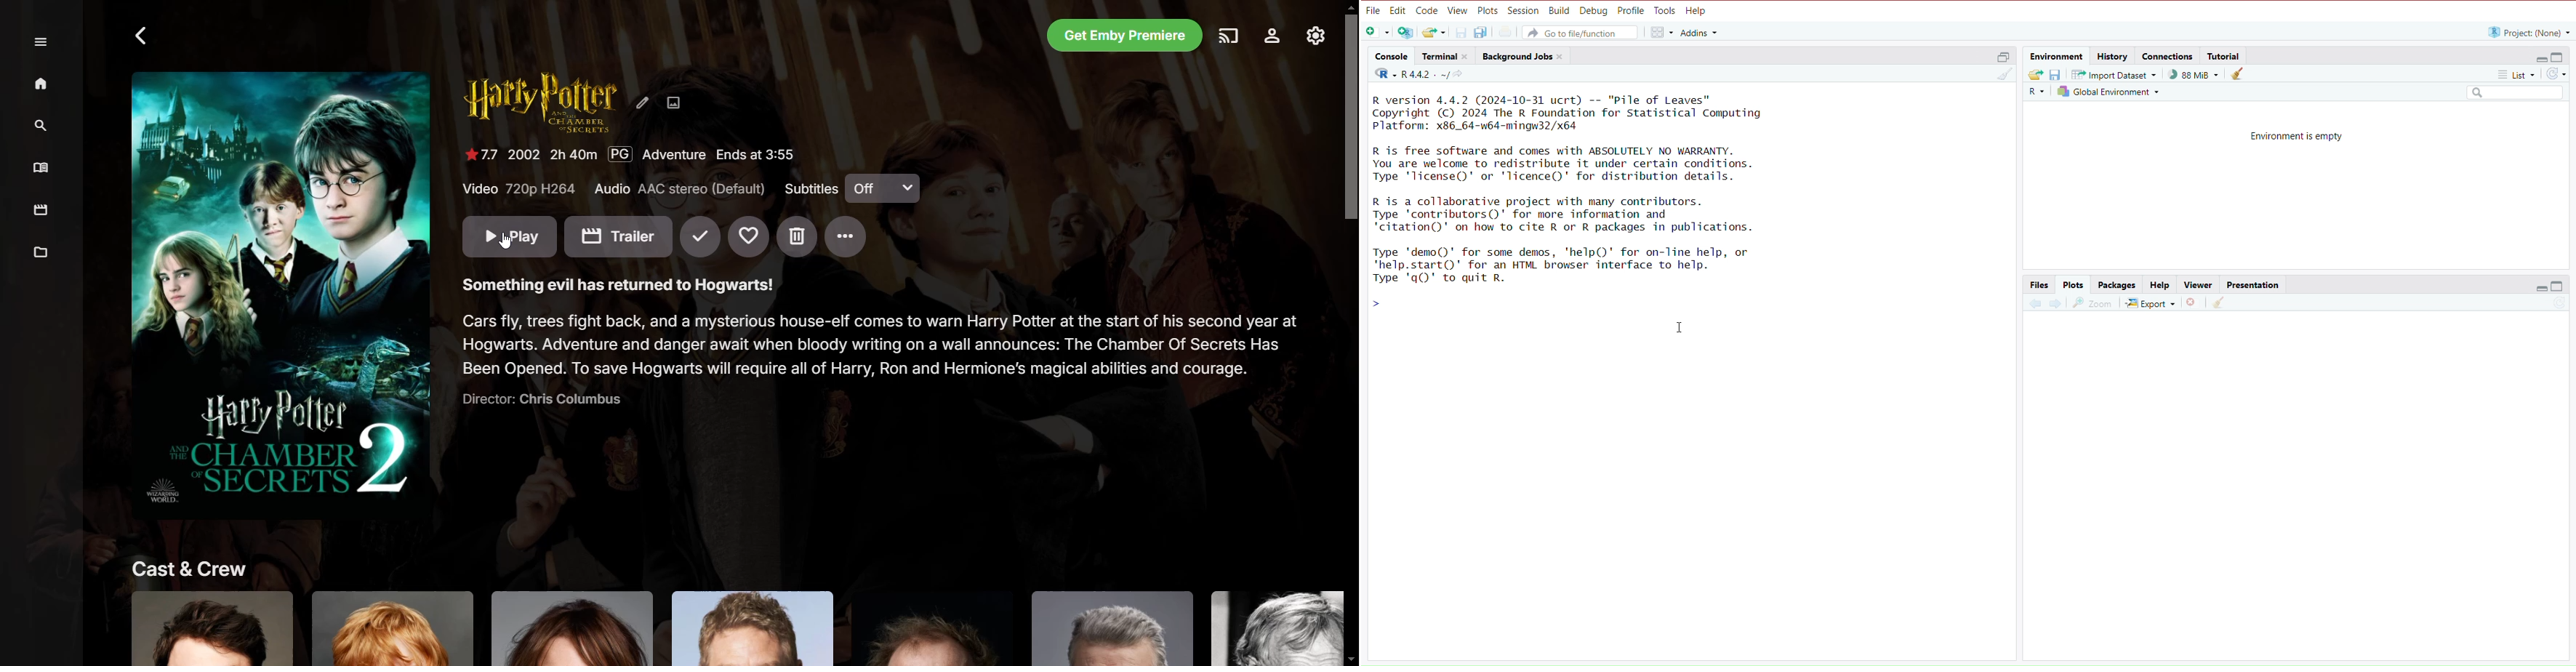 This screenshot has width=2576, height=672. What do you see at coordinates (2056, 306) in the screenshot?
I see `forward` at bounding box center [2056, 306].